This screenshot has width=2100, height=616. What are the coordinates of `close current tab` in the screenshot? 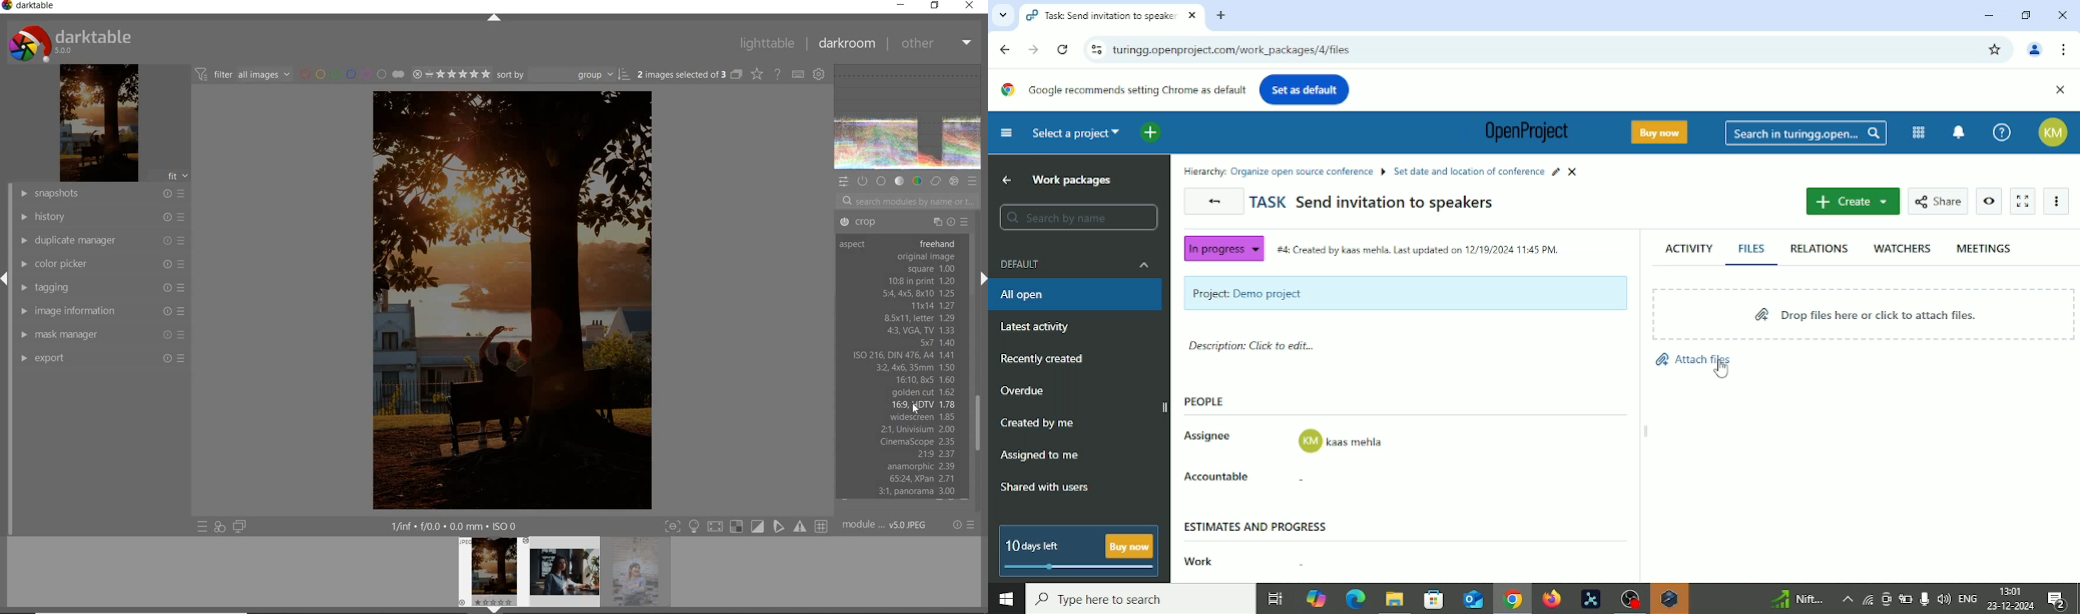 It's located at (1191, 17).